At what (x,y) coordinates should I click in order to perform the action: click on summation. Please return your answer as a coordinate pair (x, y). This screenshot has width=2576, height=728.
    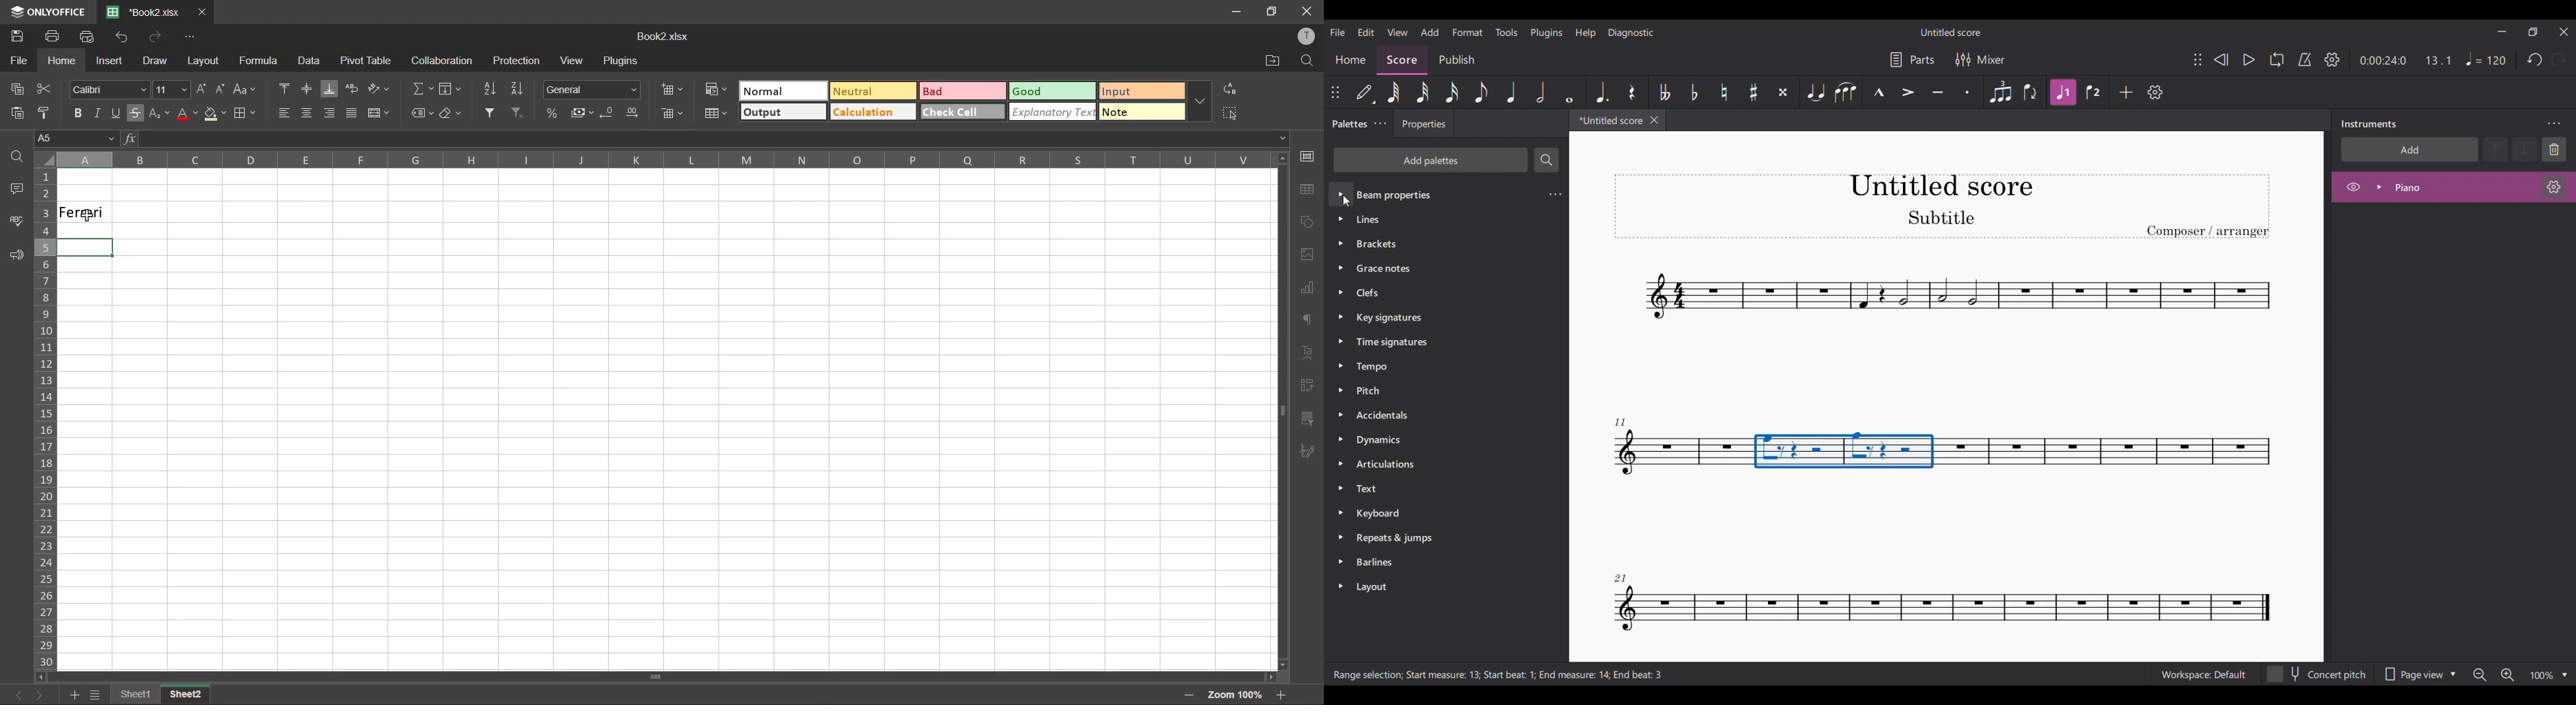
    Looking at the image, I should click on (421, 87).